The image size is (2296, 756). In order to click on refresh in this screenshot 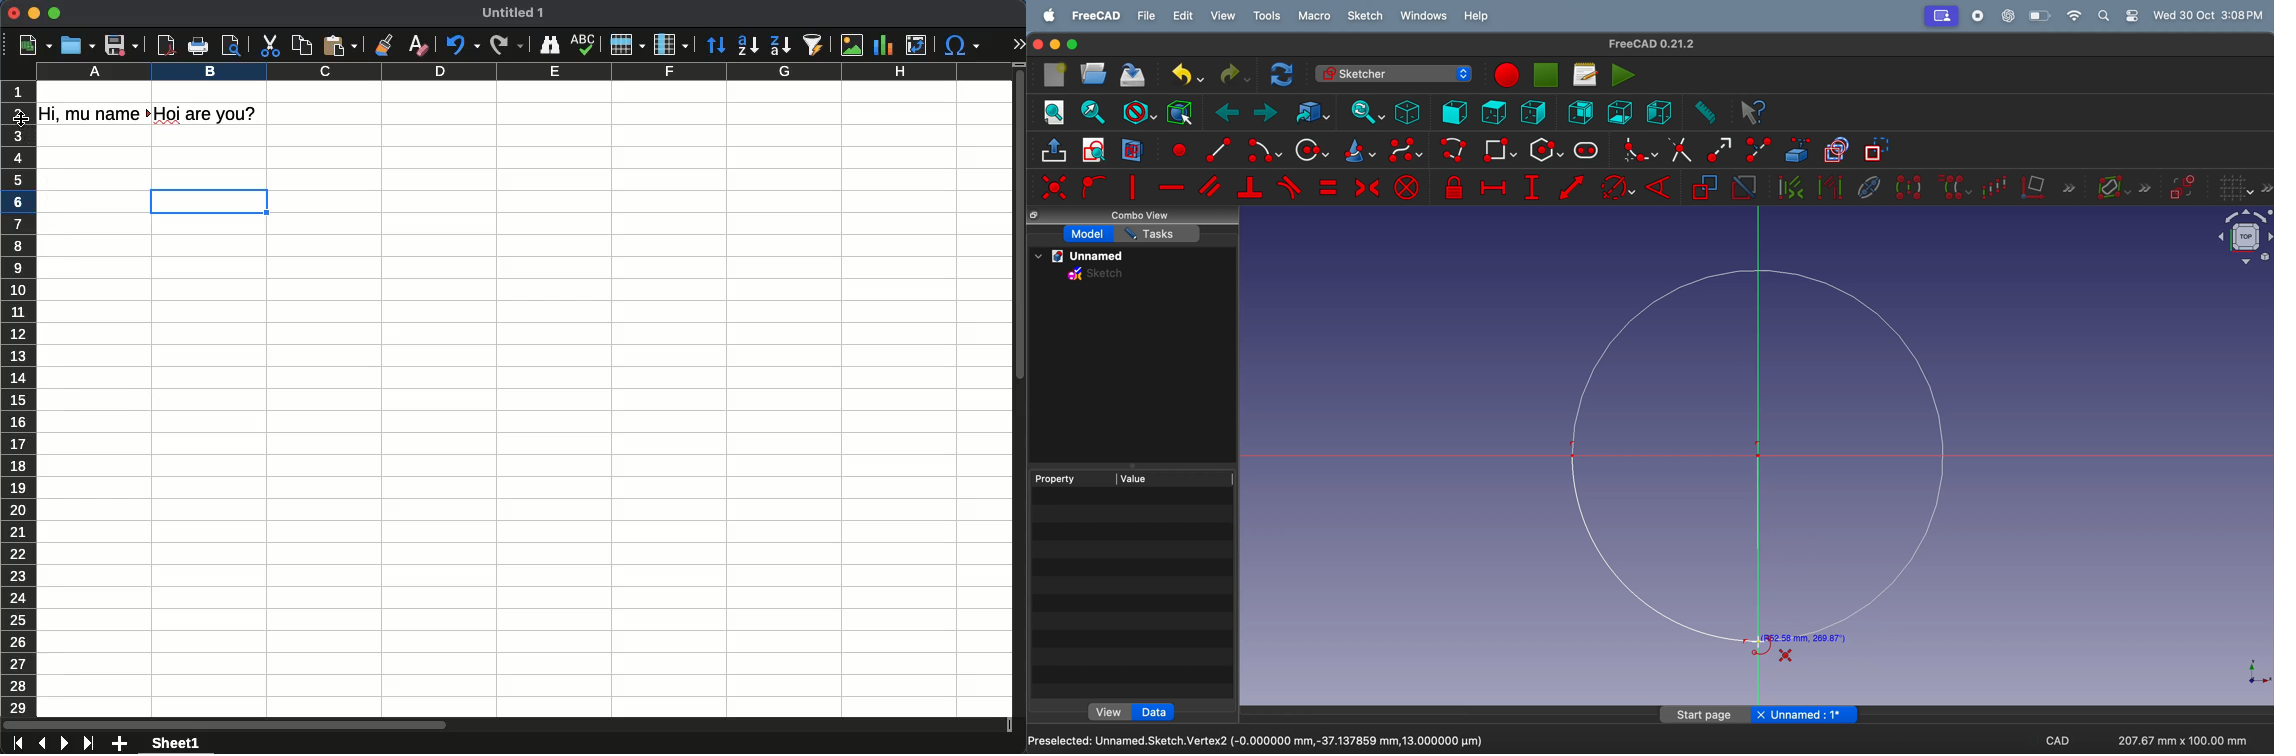, I will do `click(1284, 73)`.